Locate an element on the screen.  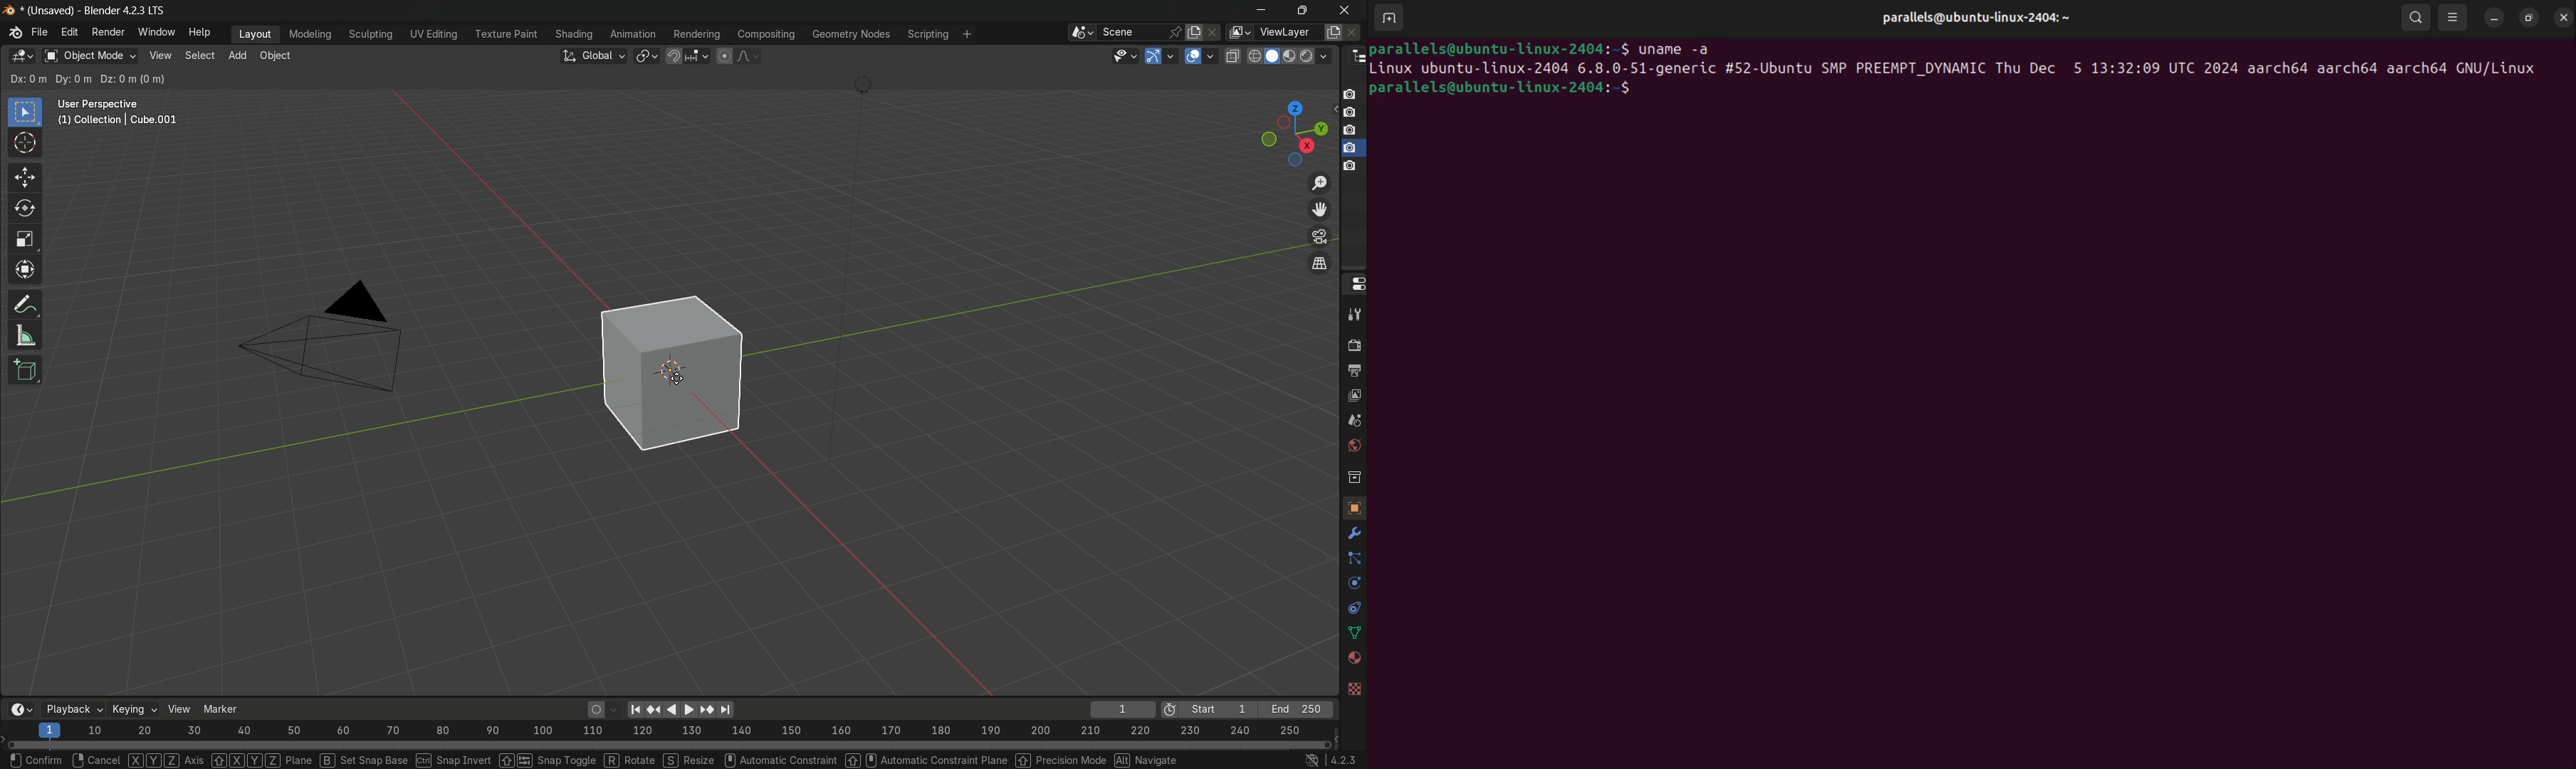
Xyz Pane is located at coordinates (261, 758).